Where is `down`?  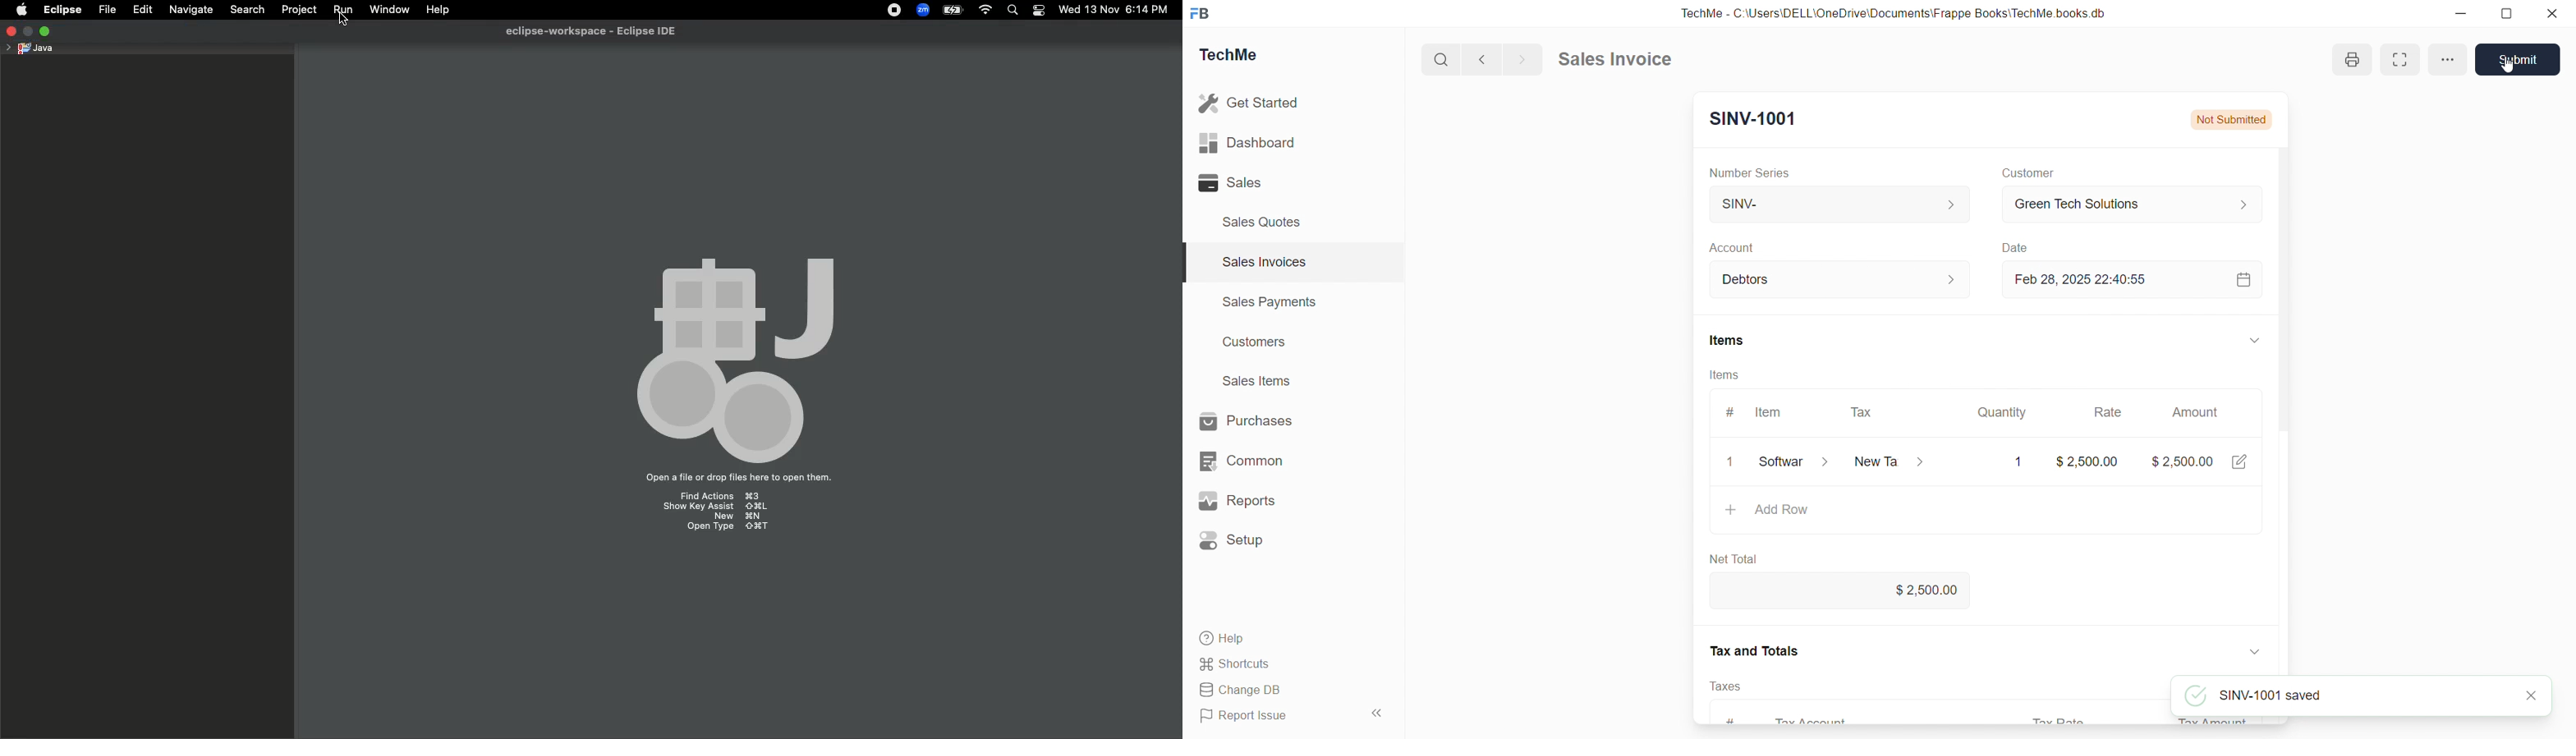
down is located at coordinates (2255, 340).